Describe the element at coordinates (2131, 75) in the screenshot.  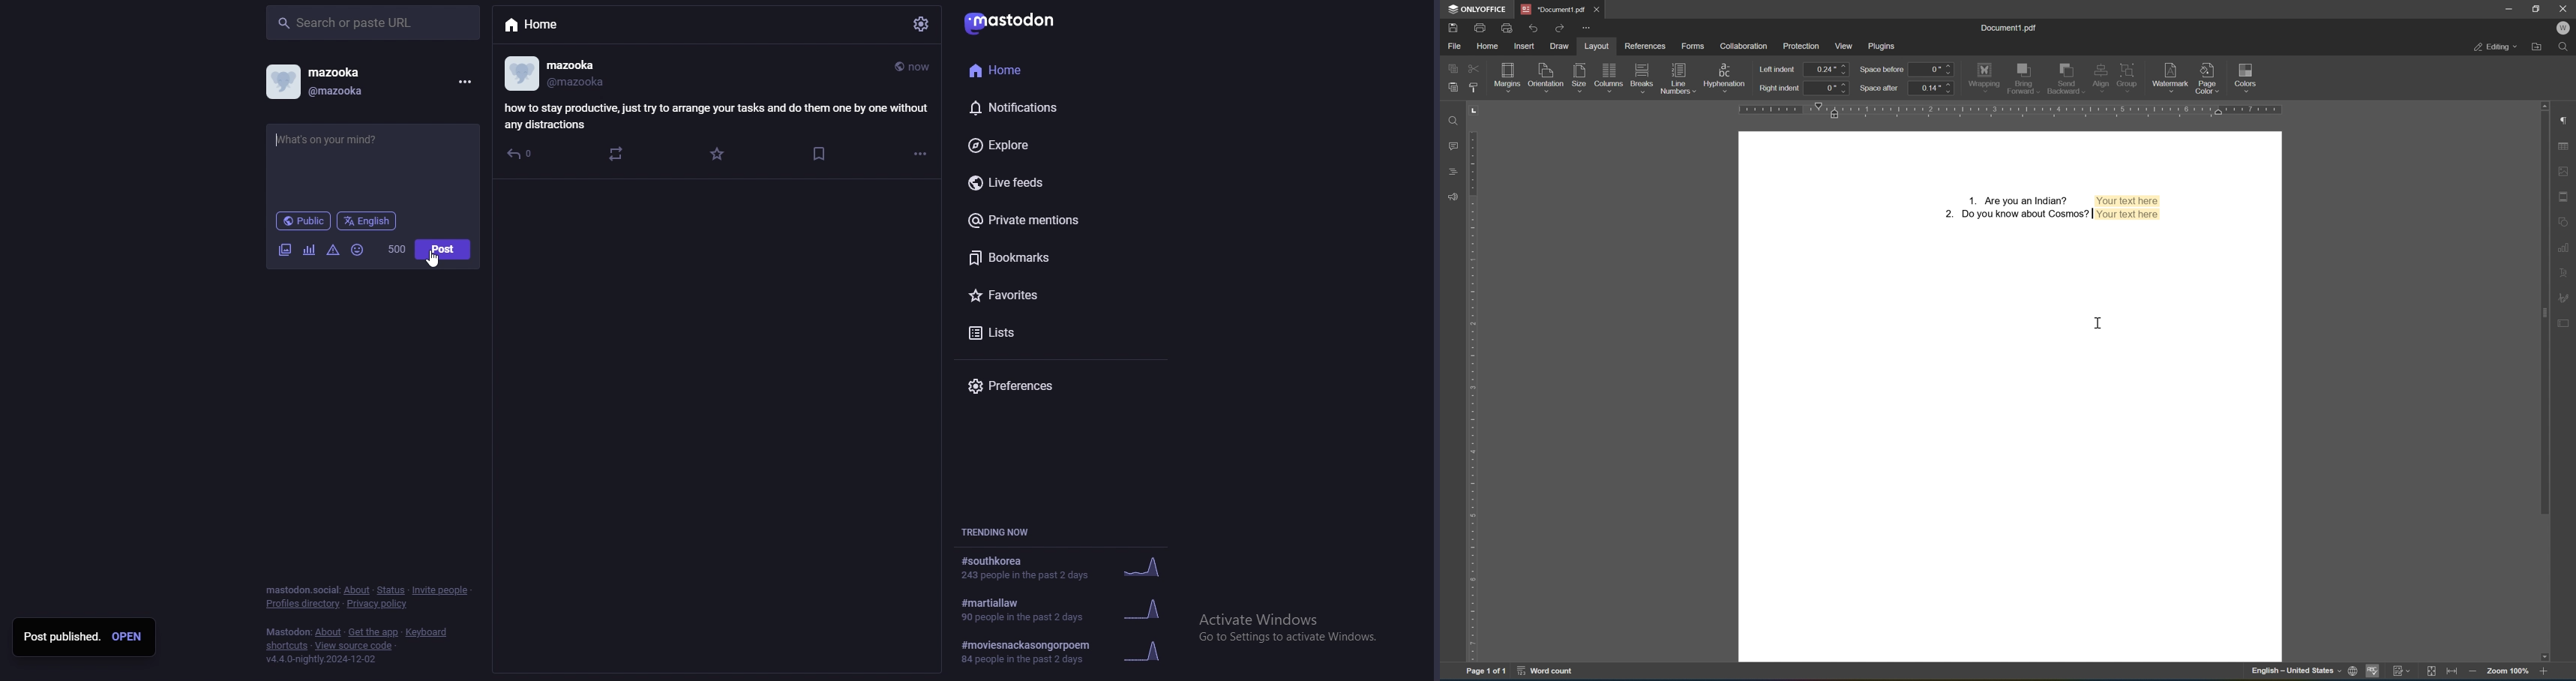
I see `group` at that location.